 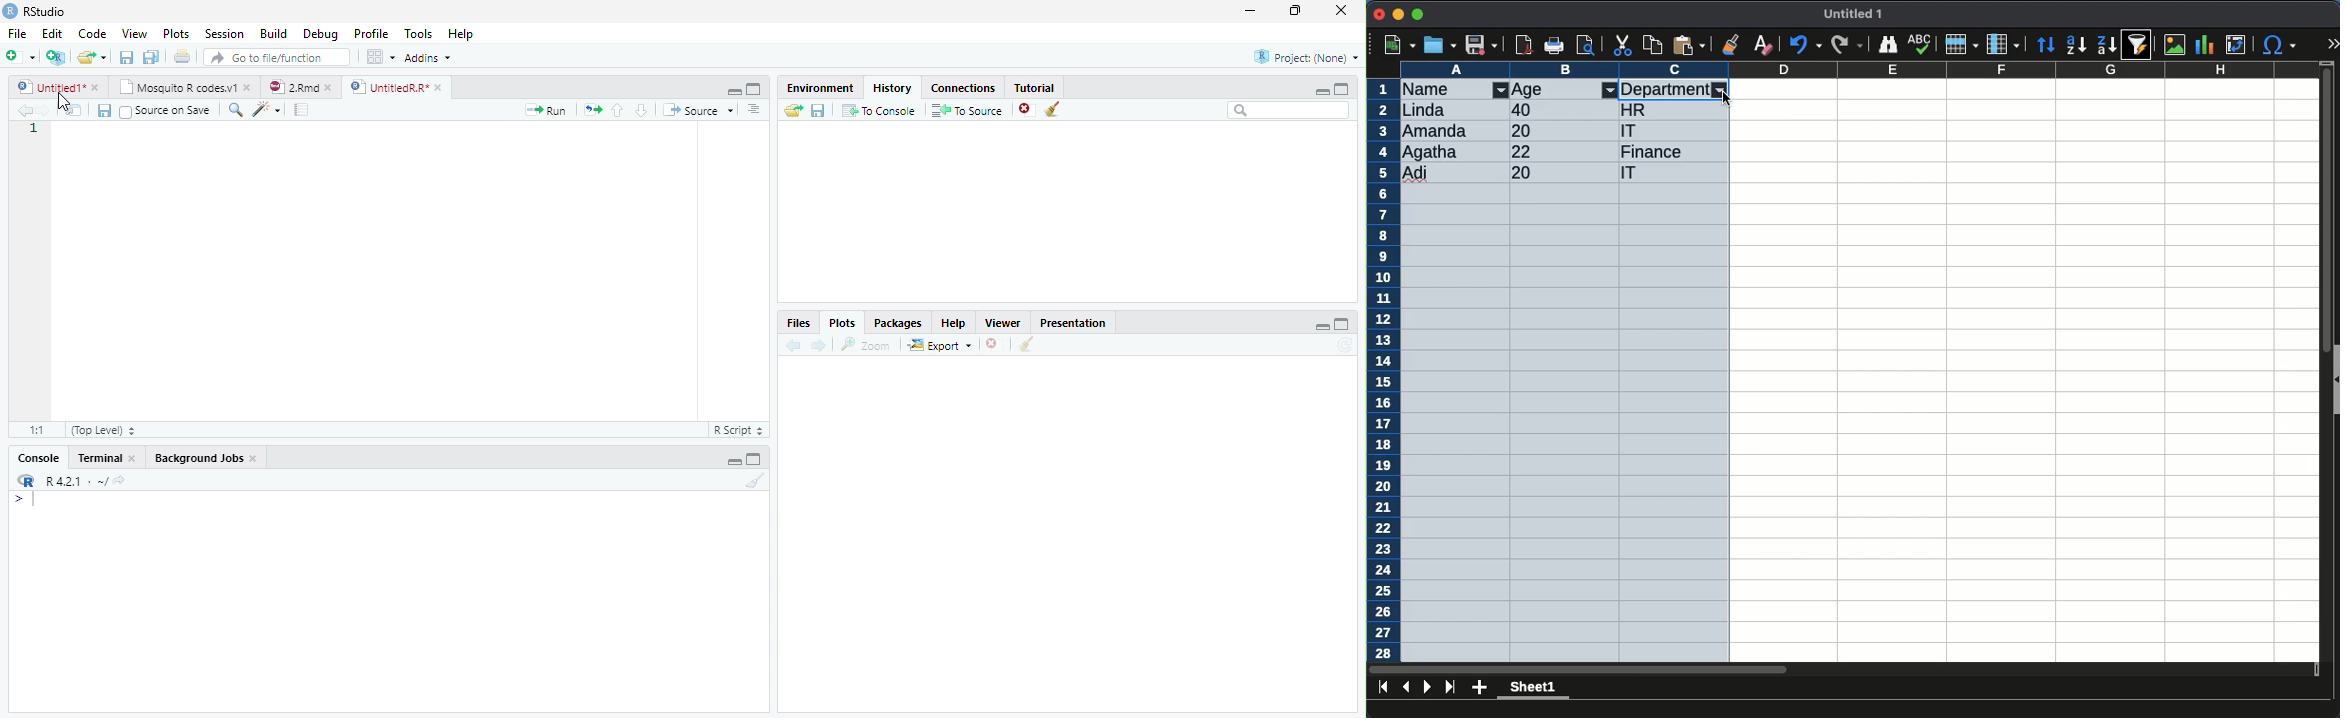 What do you see at coordinates (878, 111) in the screenshot?
I see `To Console` at bounding box center [878, 111].